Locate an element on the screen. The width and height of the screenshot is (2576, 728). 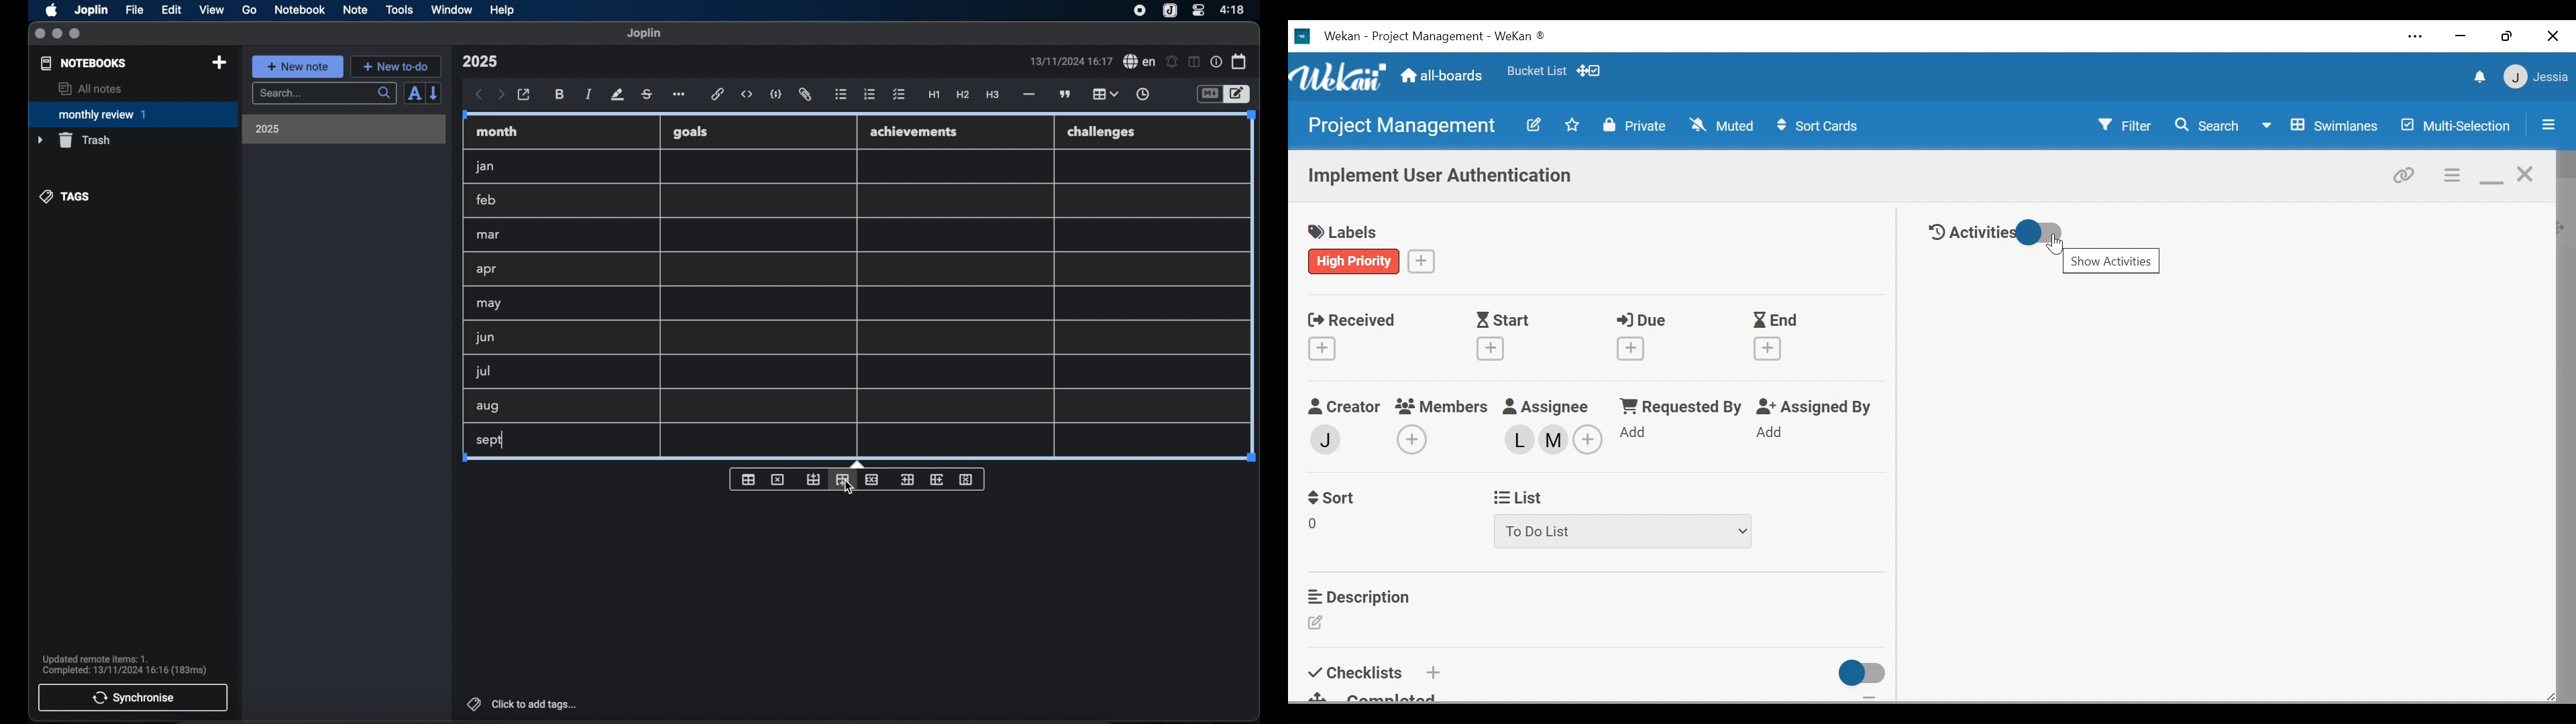
new note is located at coordinates (297, 66).